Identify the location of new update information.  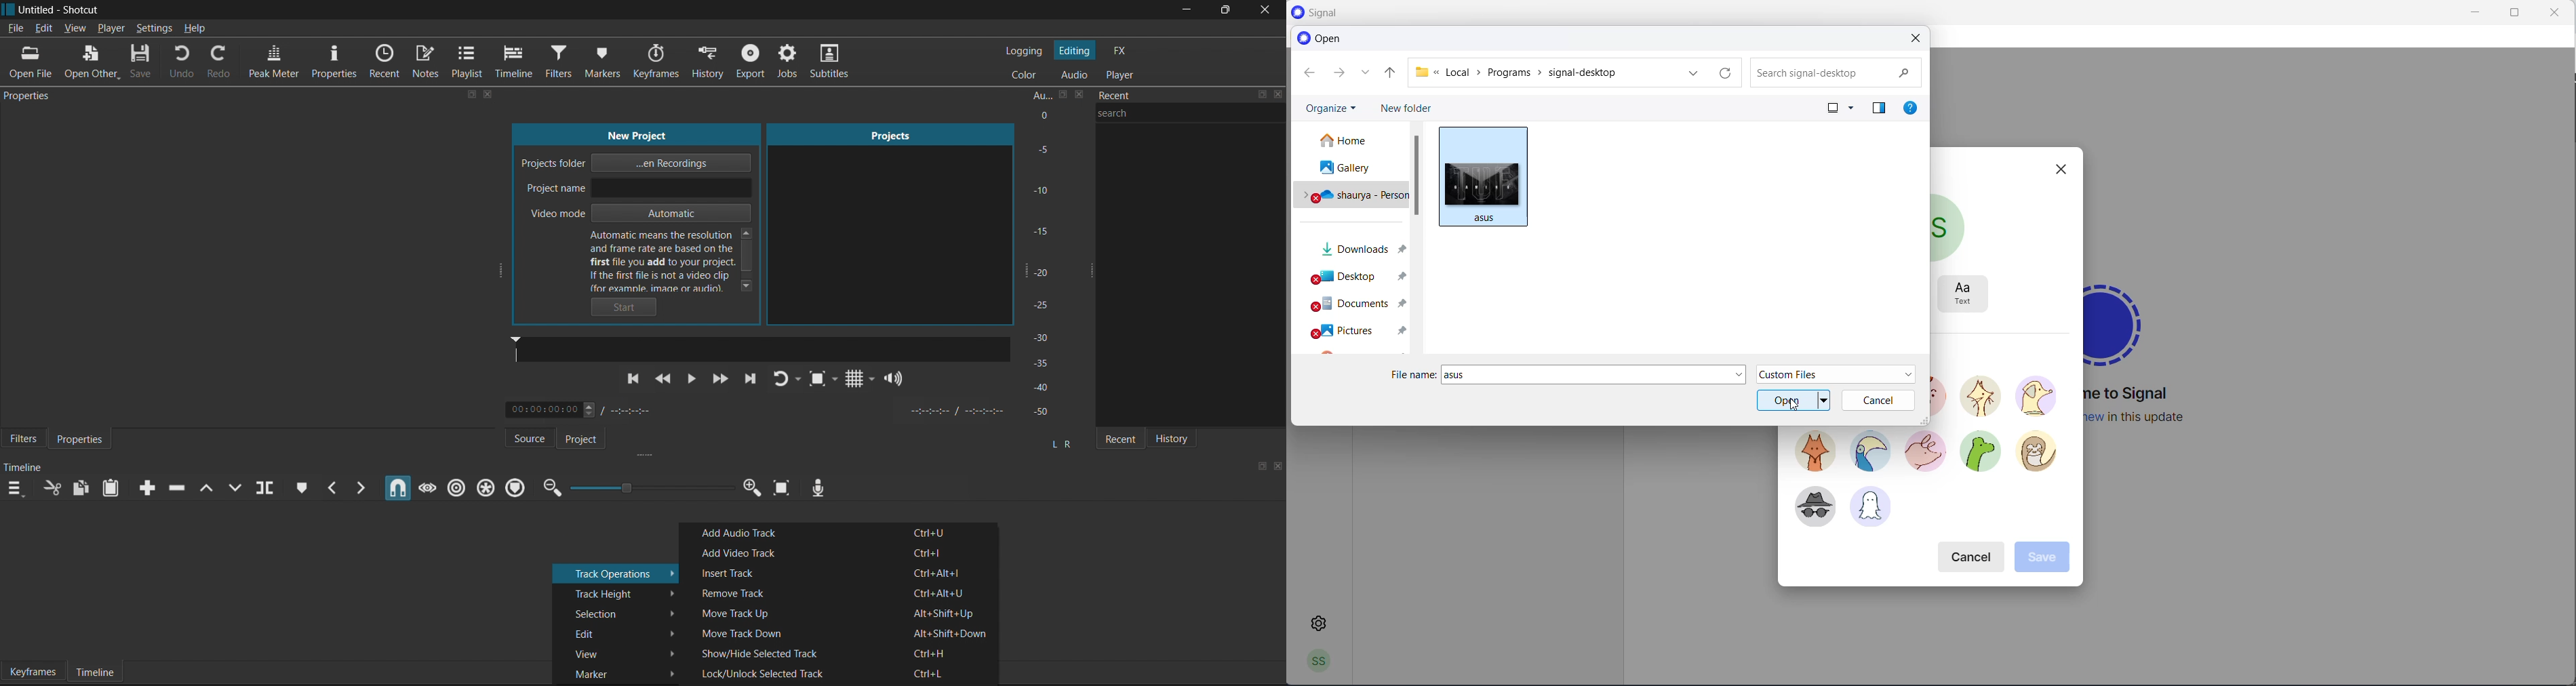
(2146, 417).